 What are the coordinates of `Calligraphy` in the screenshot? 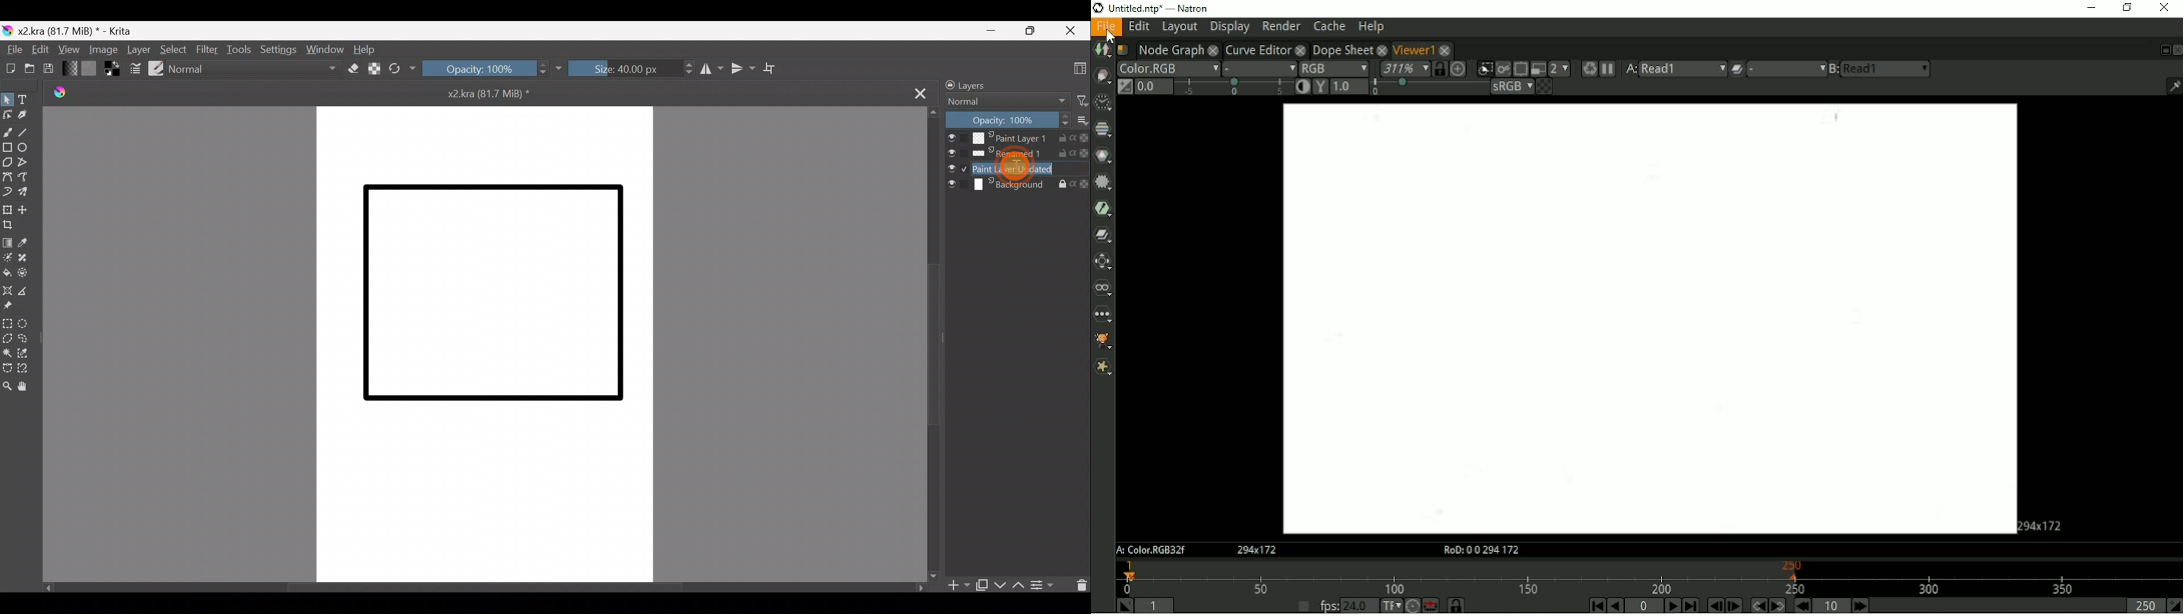 It's located at (24, 114).